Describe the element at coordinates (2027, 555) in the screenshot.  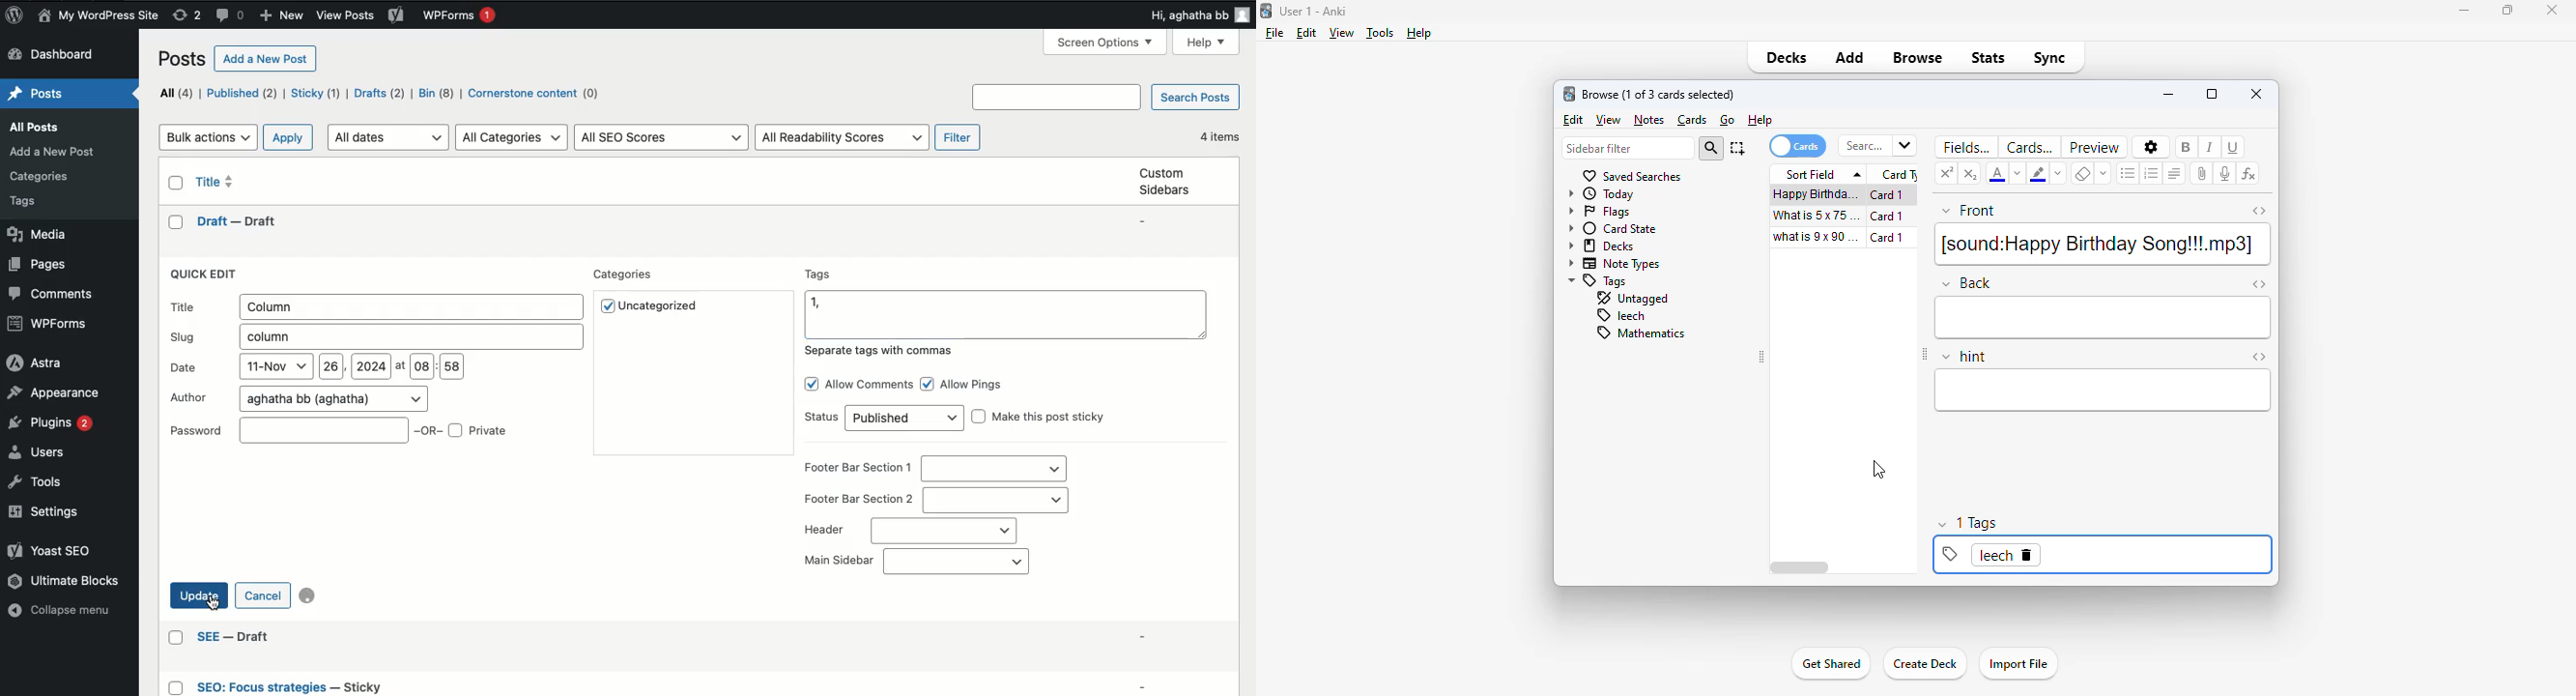
I see `delete` at that location.